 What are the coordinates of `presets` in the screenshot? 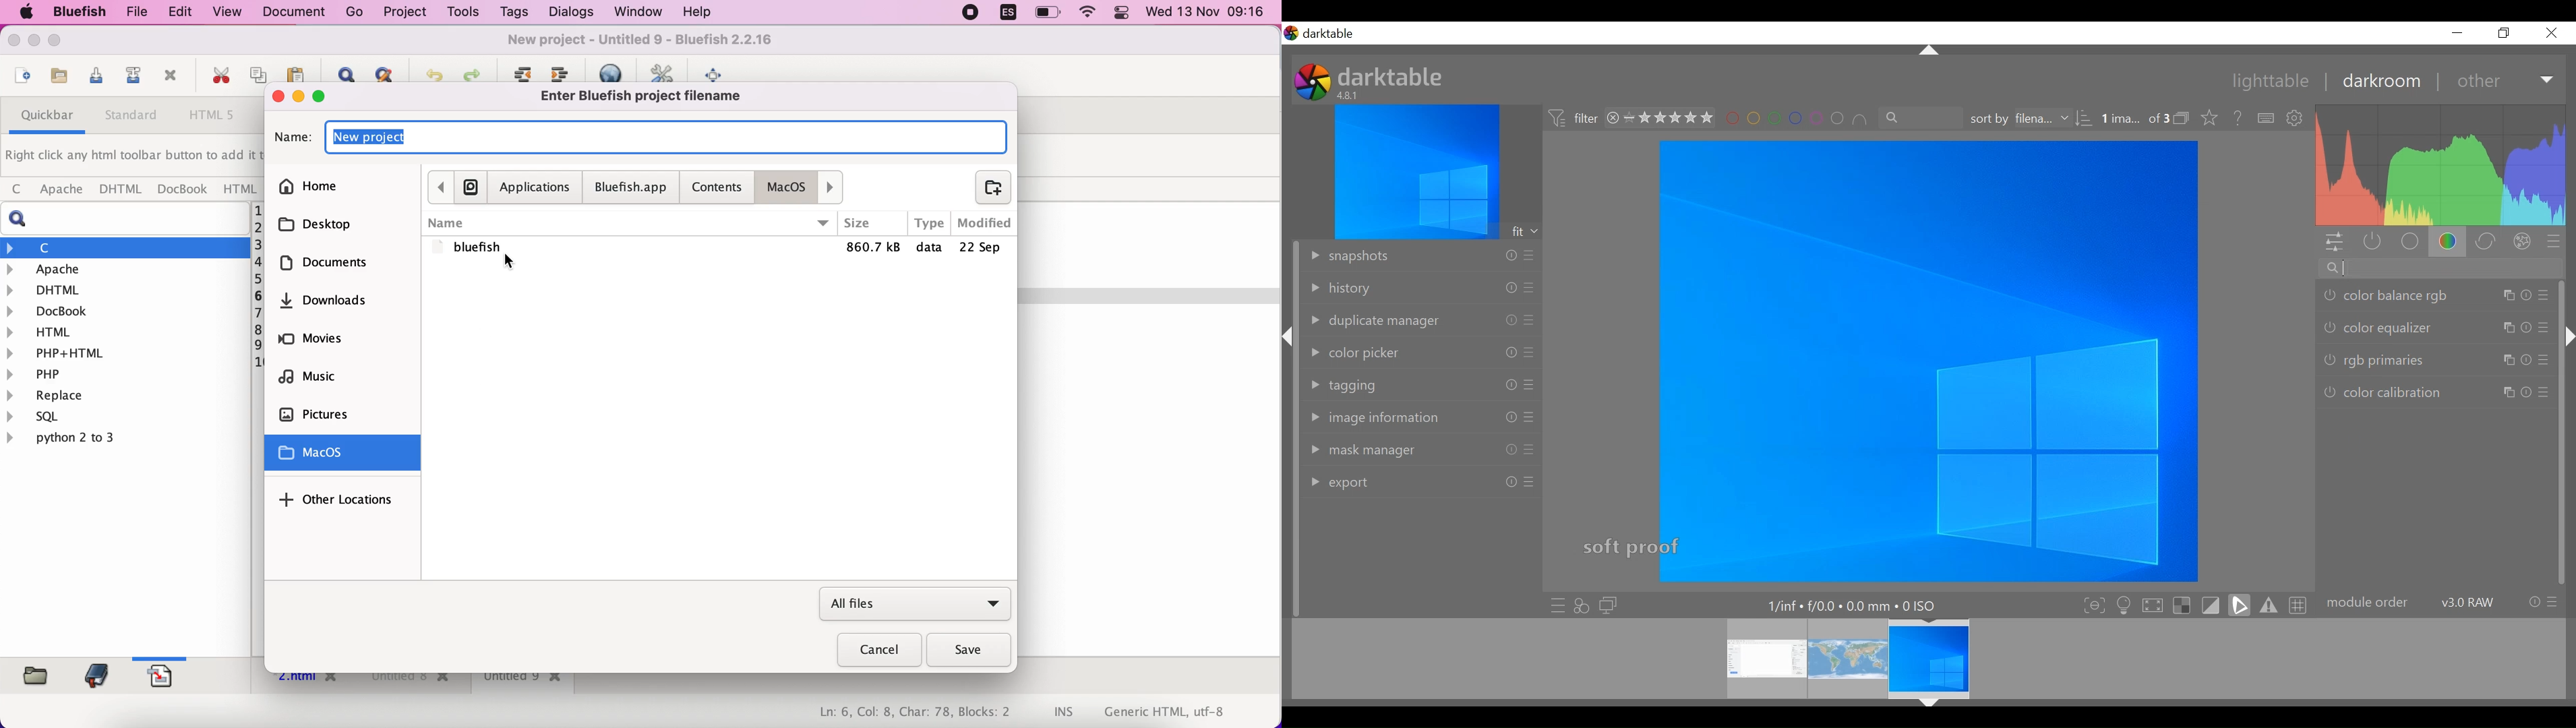 It's located at (2545, 294).